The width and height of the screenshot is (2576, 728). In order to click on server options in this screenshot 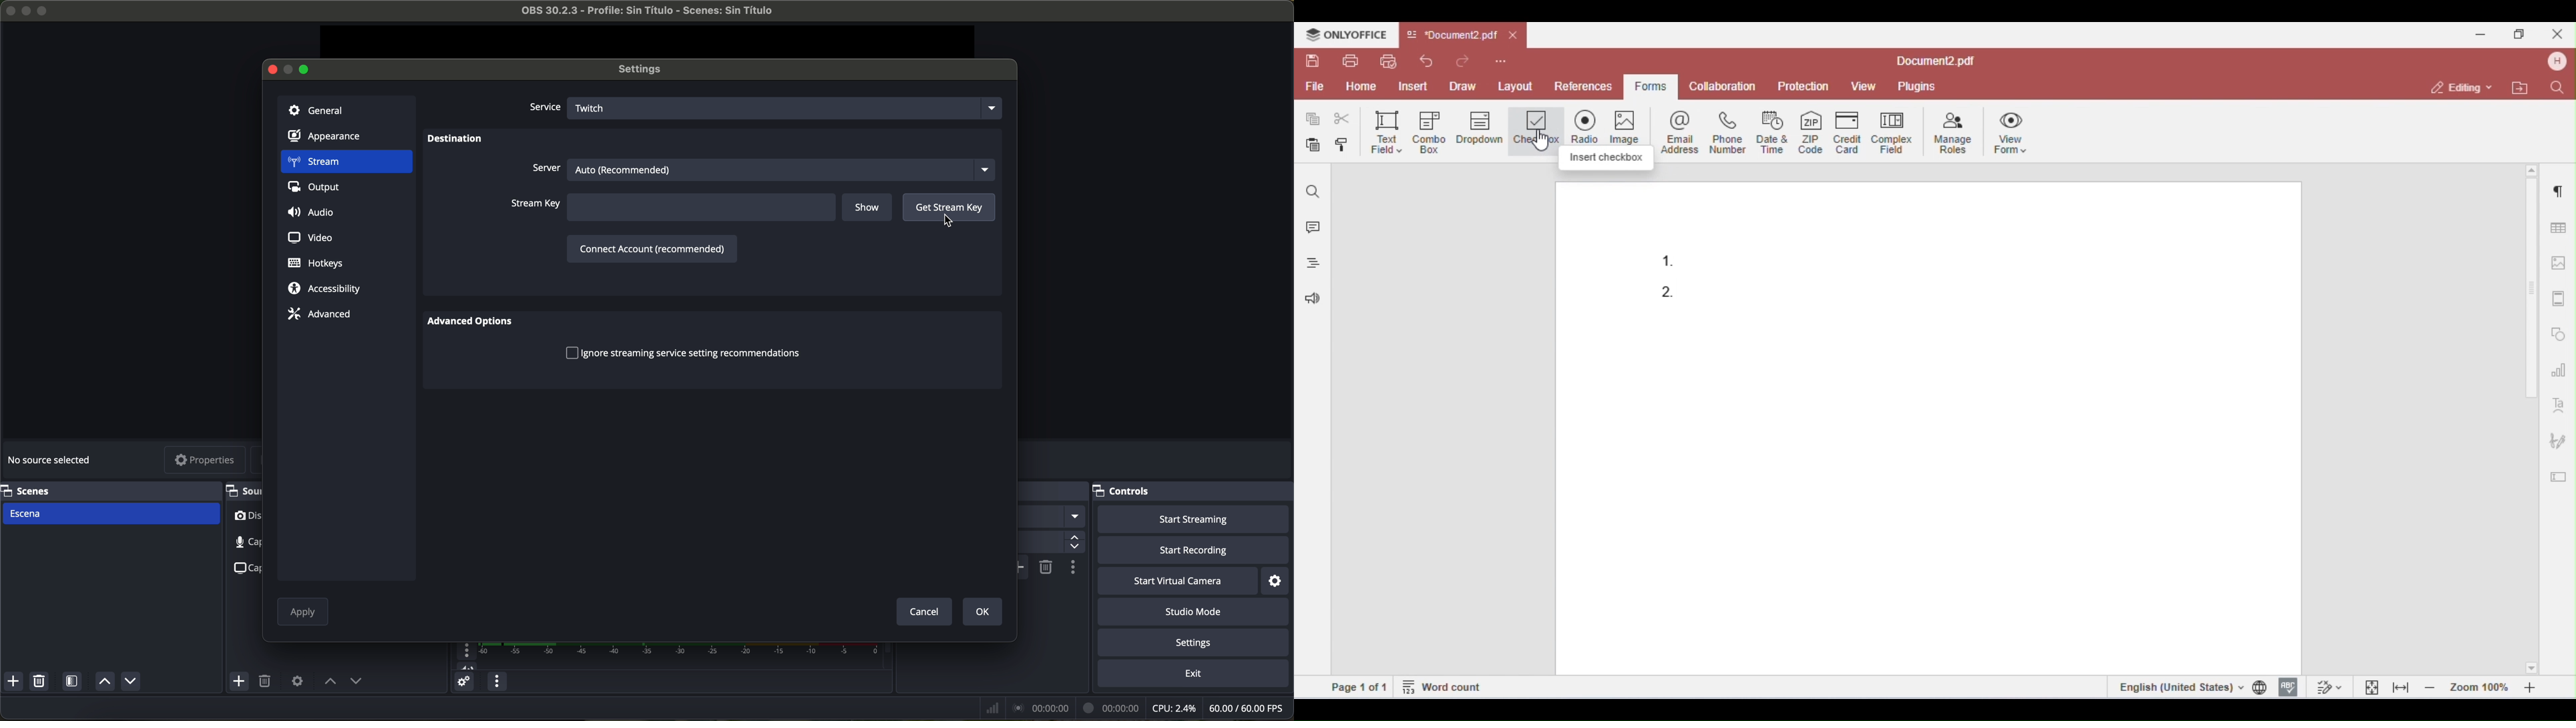, I will do `click(761, 168)`.